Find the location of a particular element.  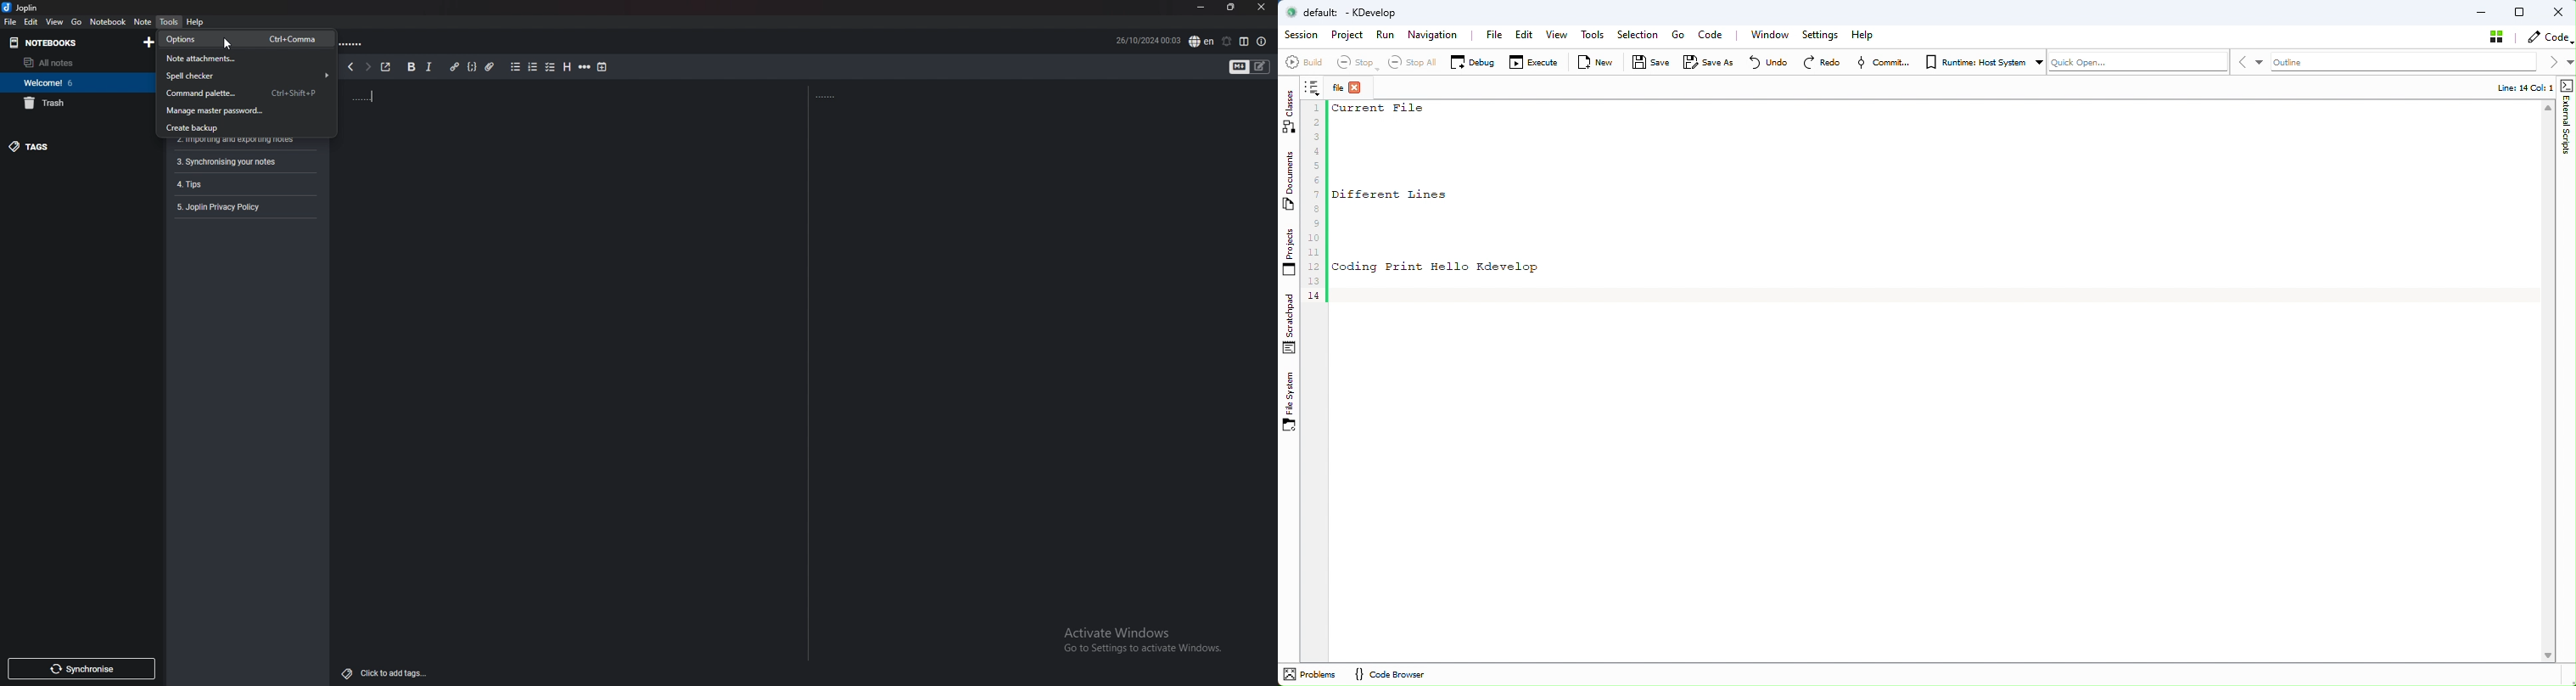

file is located at coordinates (12, 22).